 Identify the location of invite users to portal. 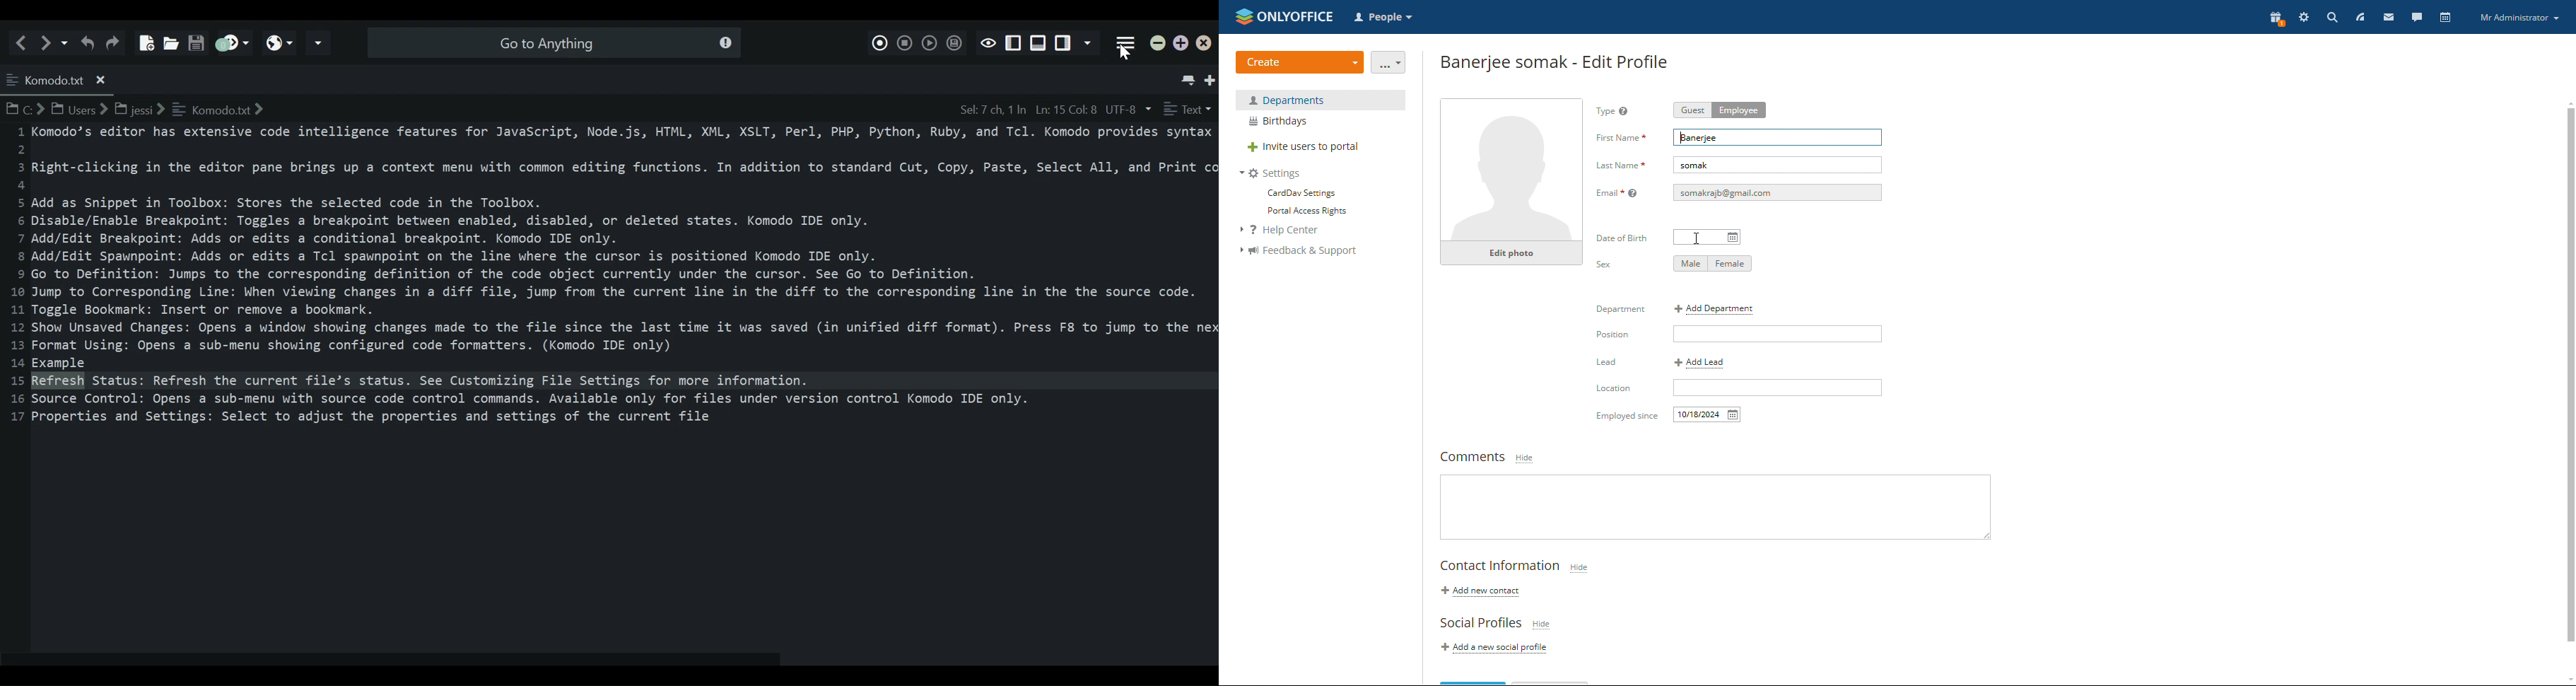
(1321, 148).